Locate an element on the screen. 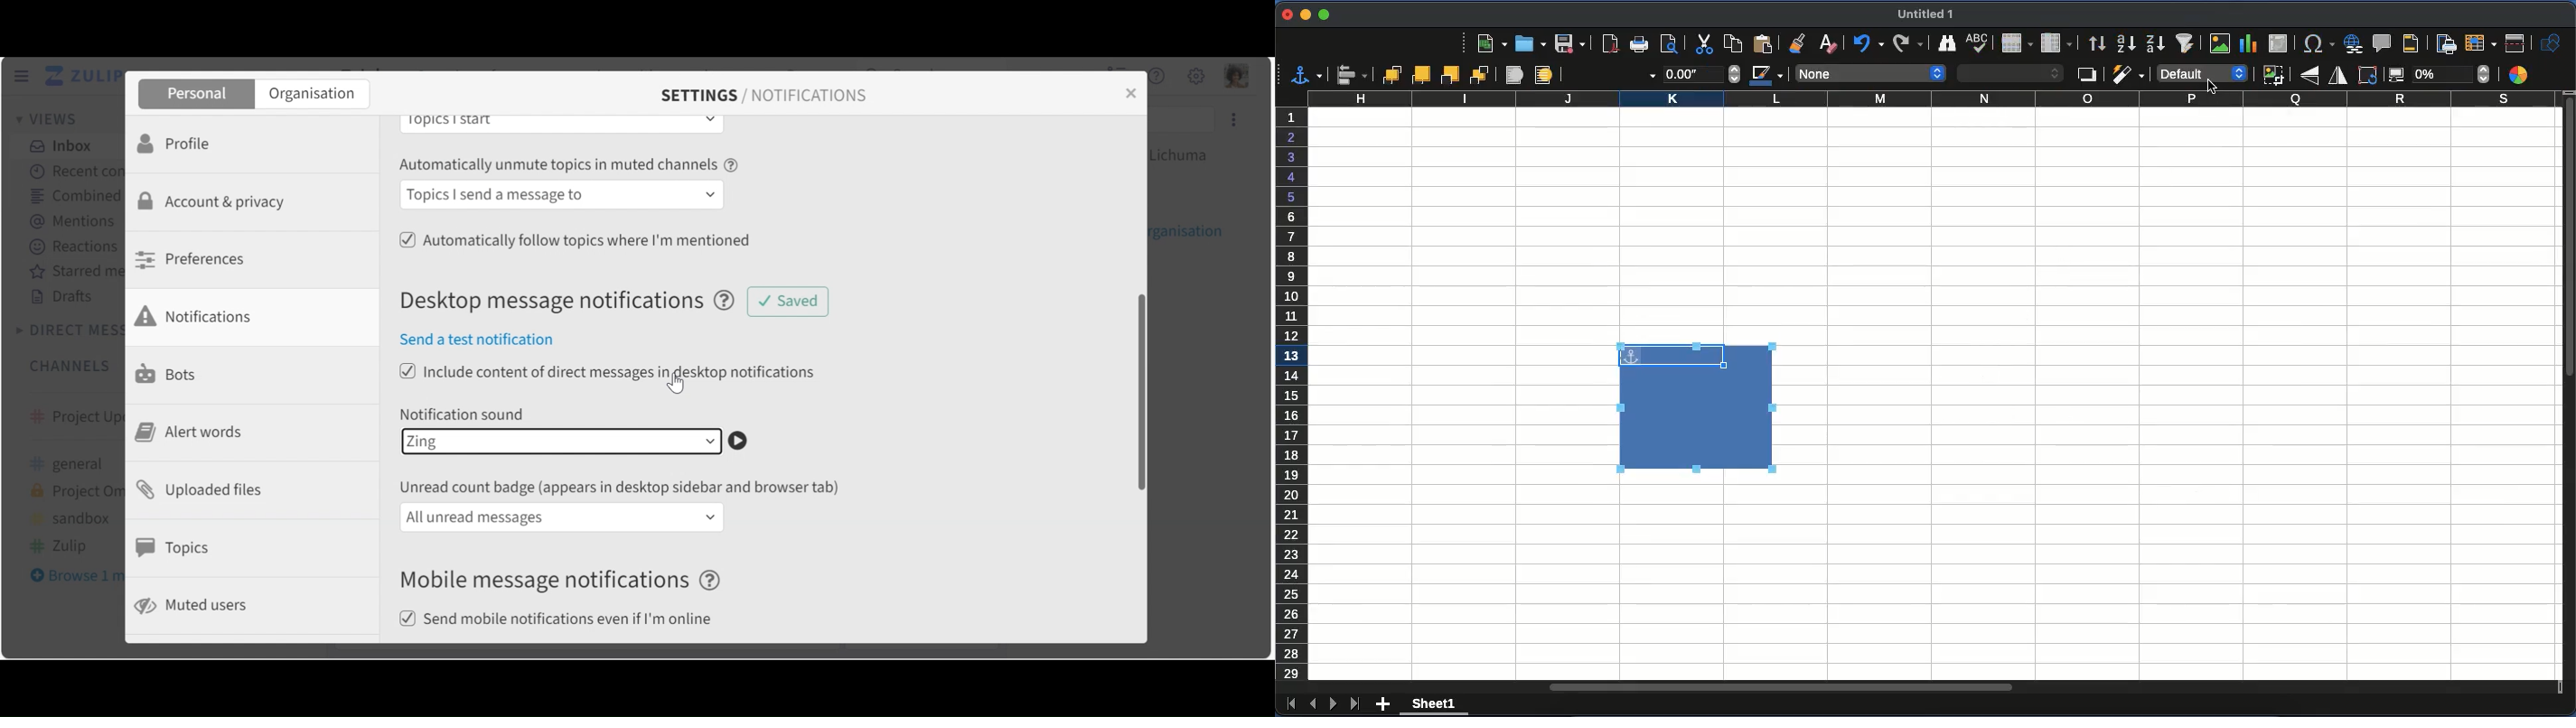 The height and width of the screenshot is (728, 2576). Organisation is located at coordinates (312, 95).